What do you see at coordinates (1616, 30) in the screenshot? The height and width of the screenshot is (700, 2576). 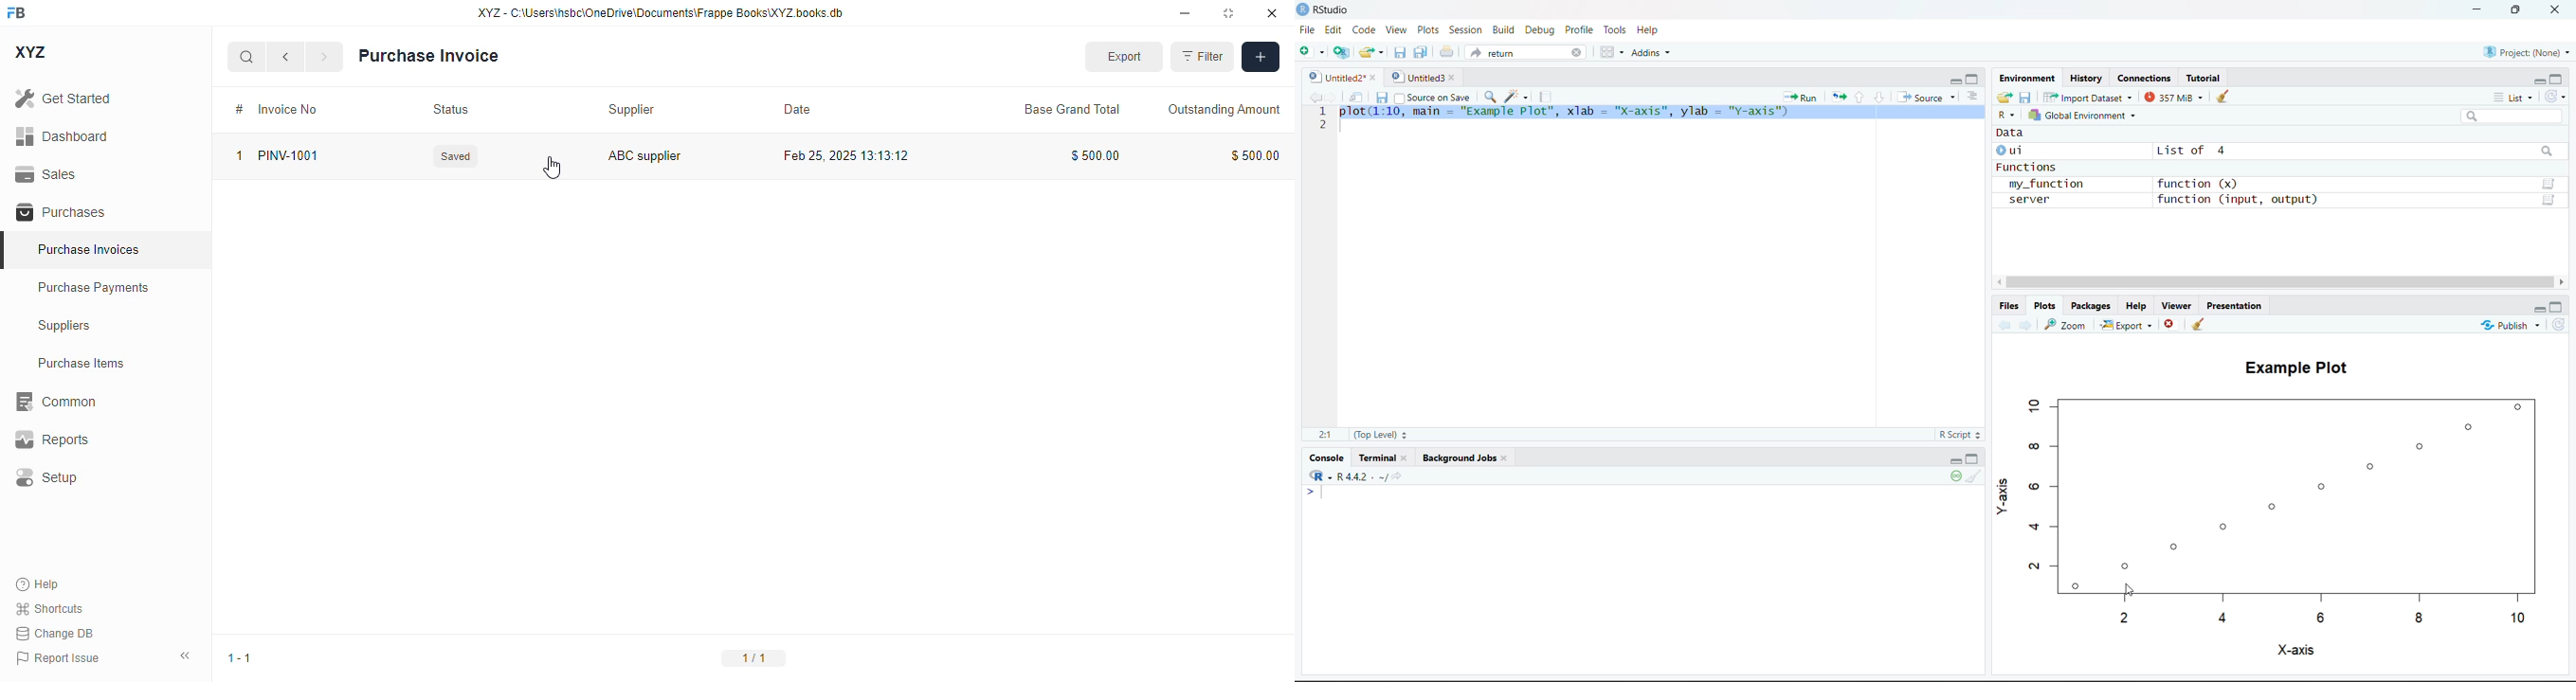 I see `Tools` at bounding box center [1616, 30].